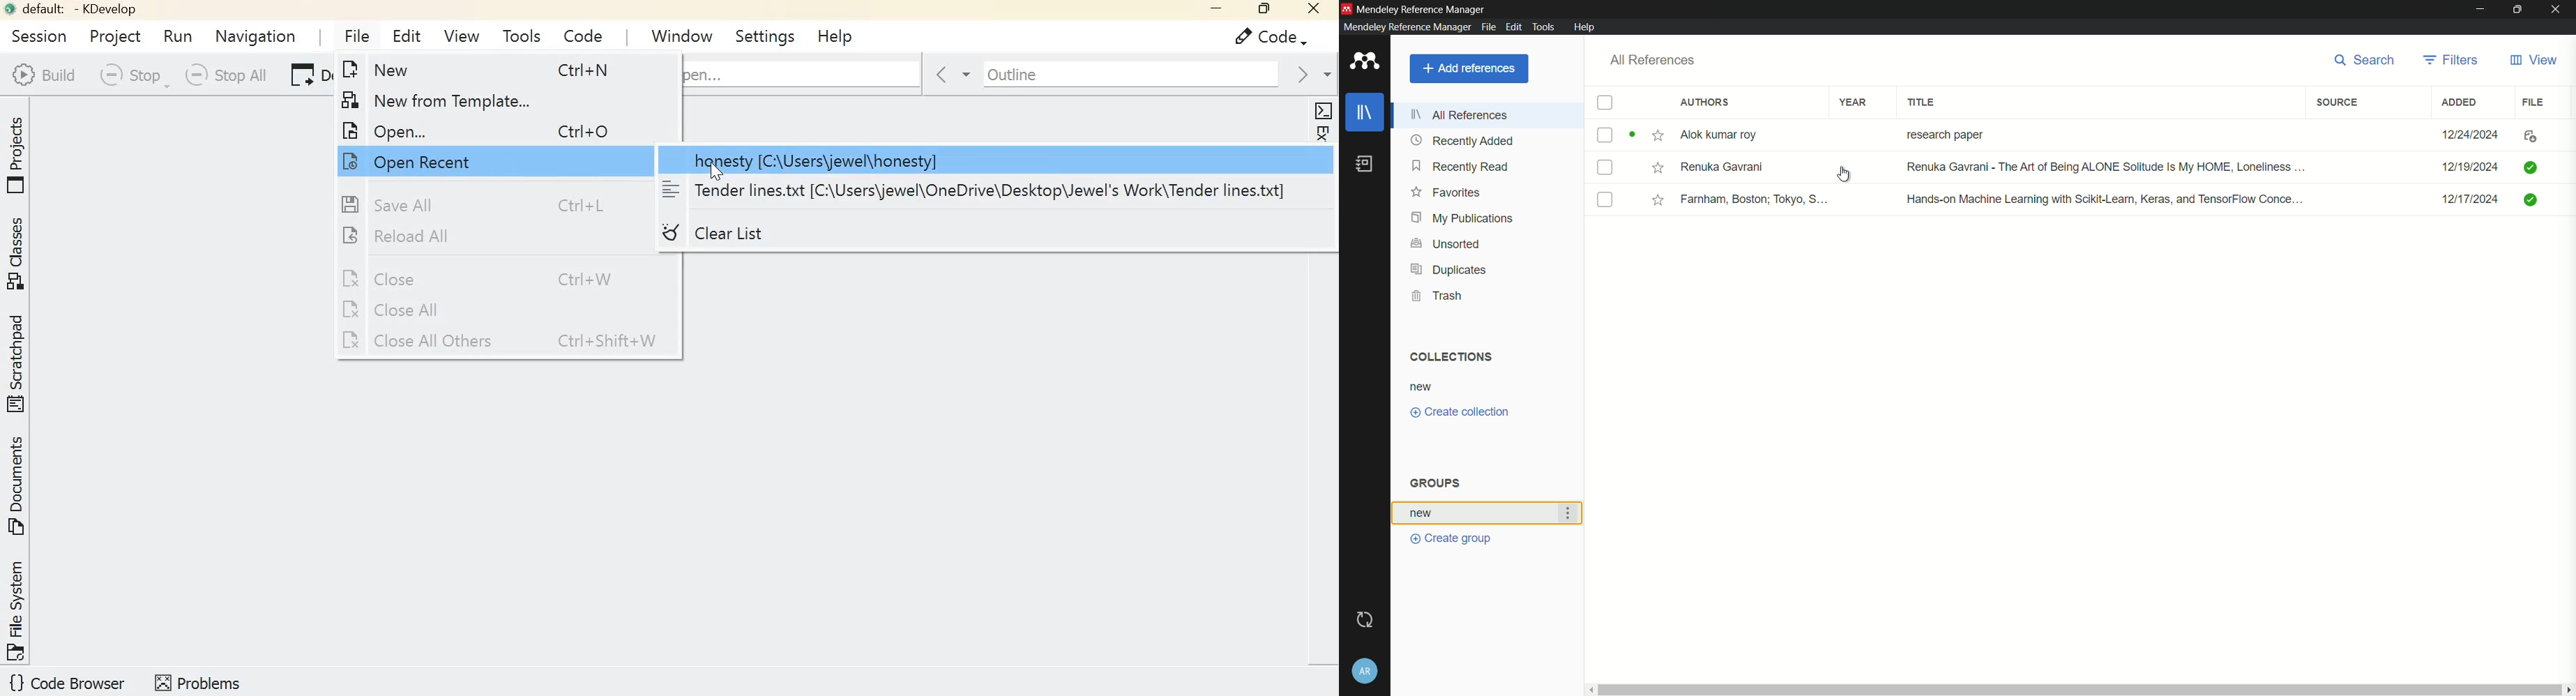 Image resolution: width=2576 pixels, height=700 pixels. I want to click on Date, so click(2472, 134).